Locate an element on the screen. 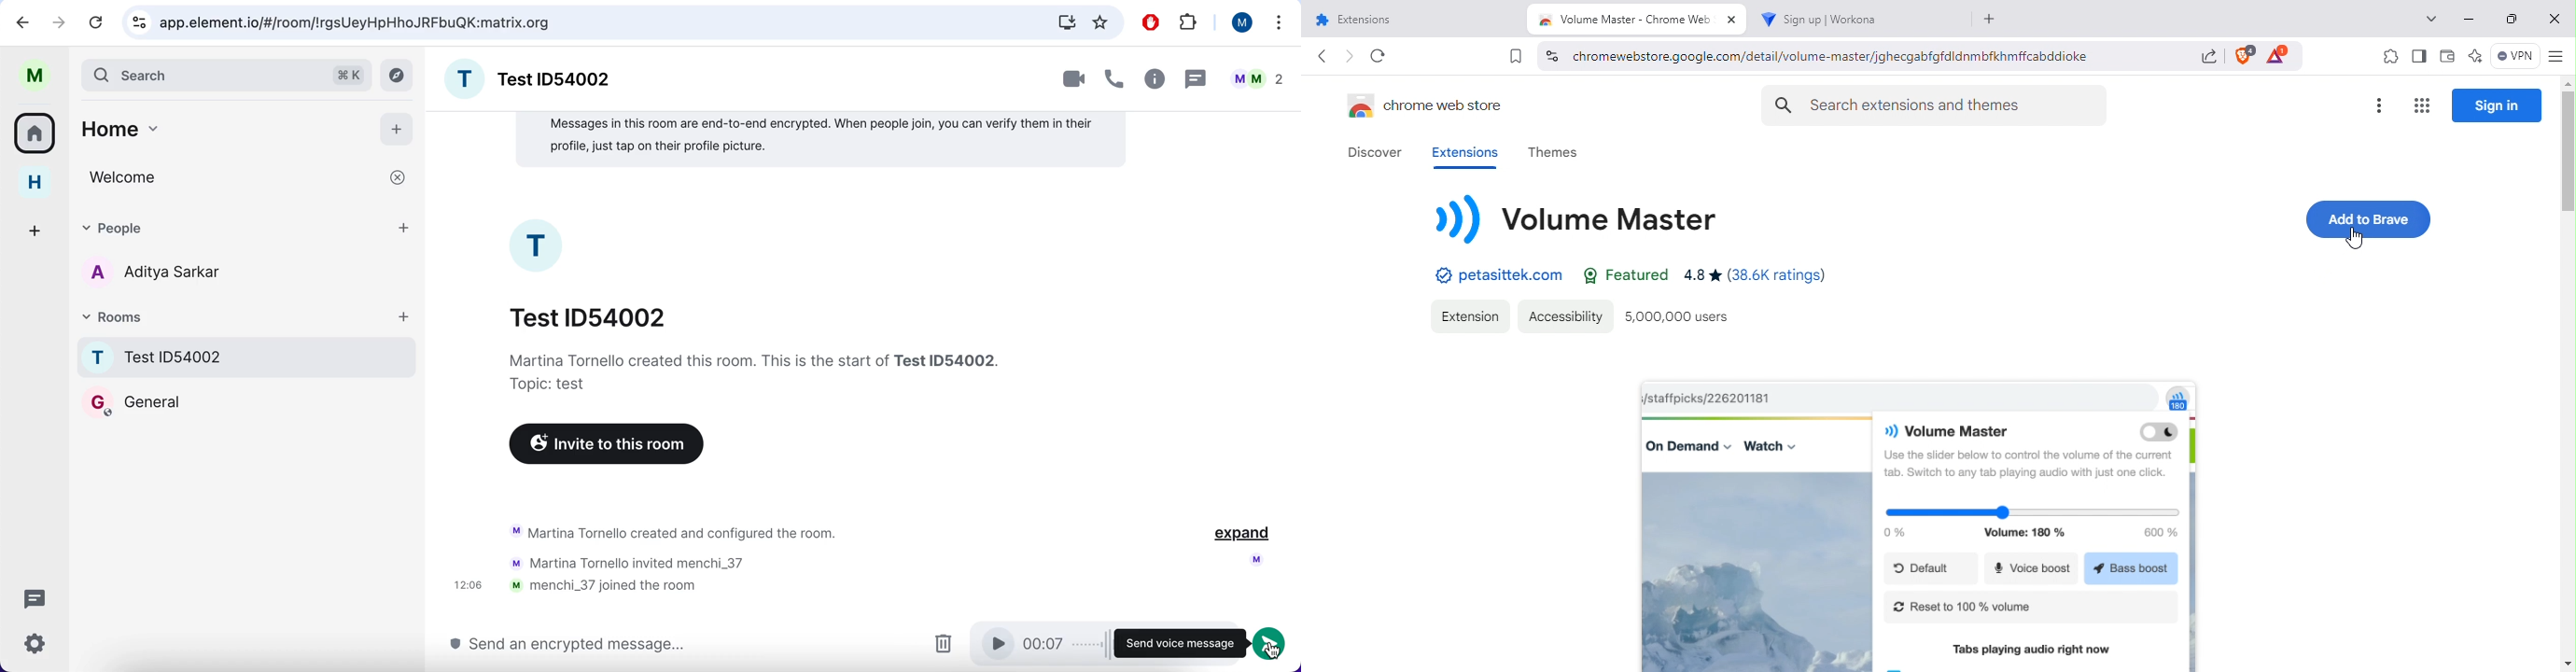 The height and width of the screenshot is (672, 2576). group name is located at coordinates (531, 77).